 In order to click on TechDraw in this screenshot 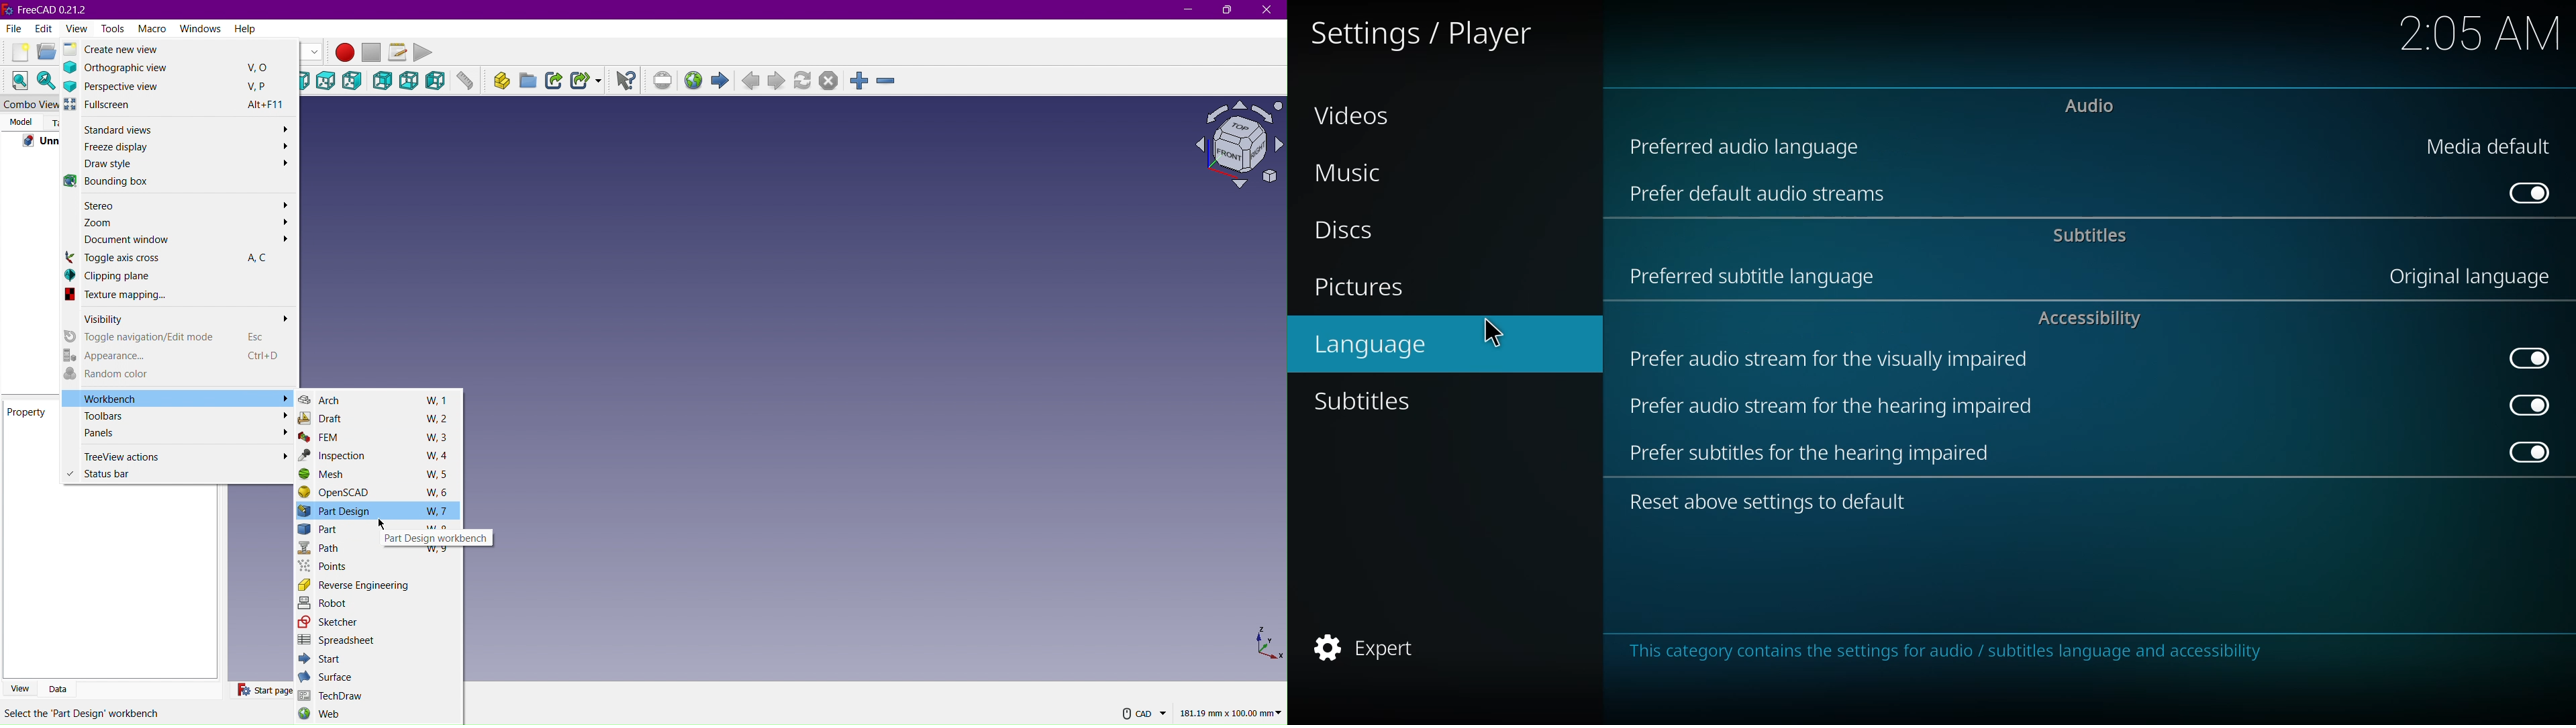, I will do `click(329, 695)`.